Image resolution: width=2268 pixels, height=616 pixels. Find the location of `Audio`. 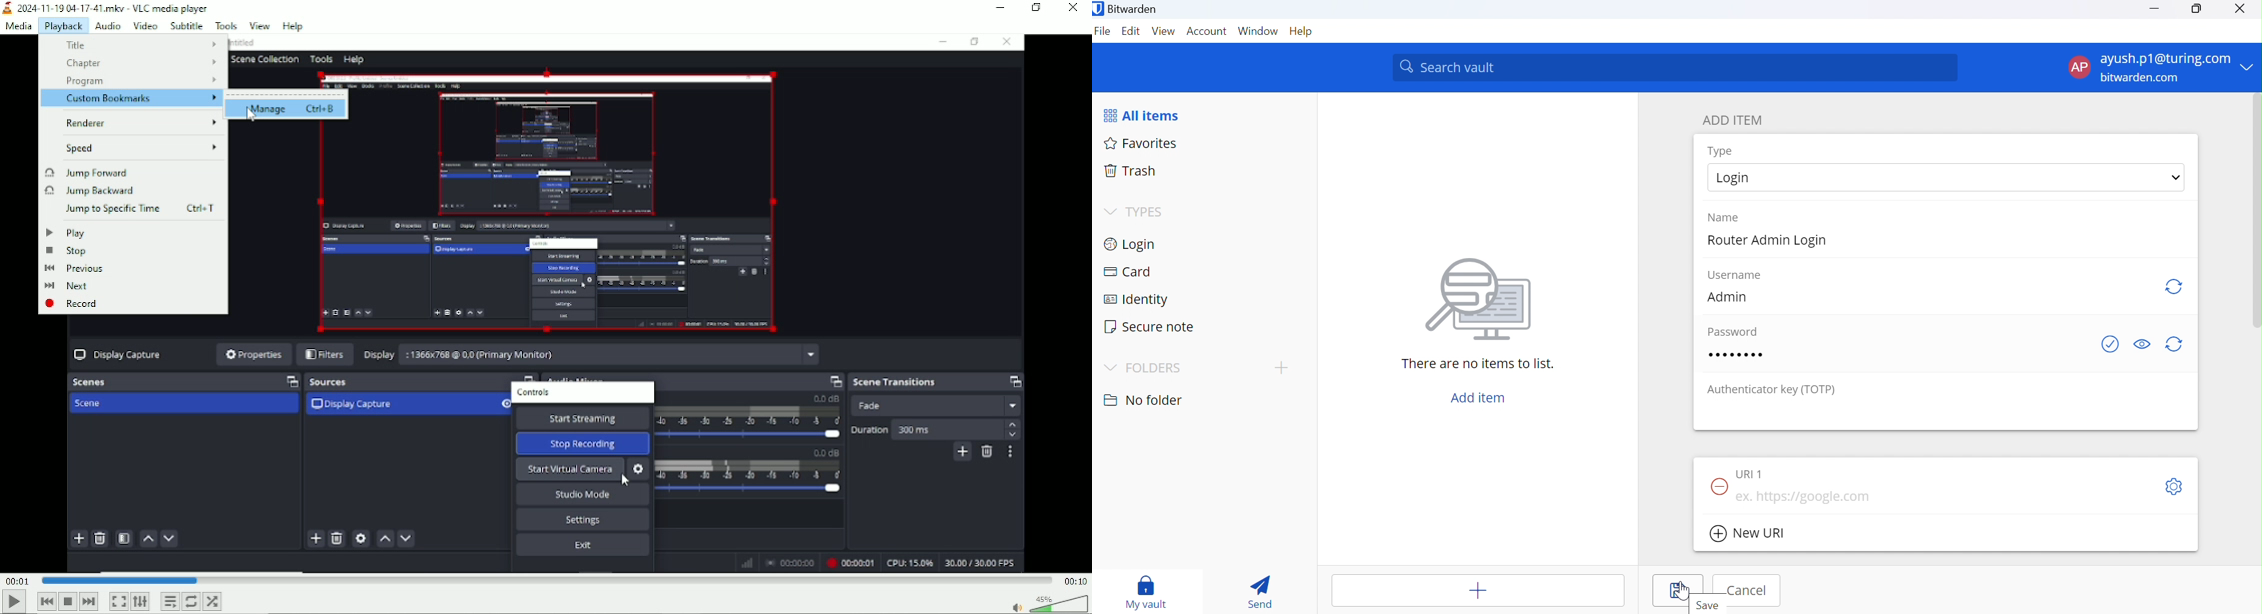

Audio is located at coordinates (106, 25).